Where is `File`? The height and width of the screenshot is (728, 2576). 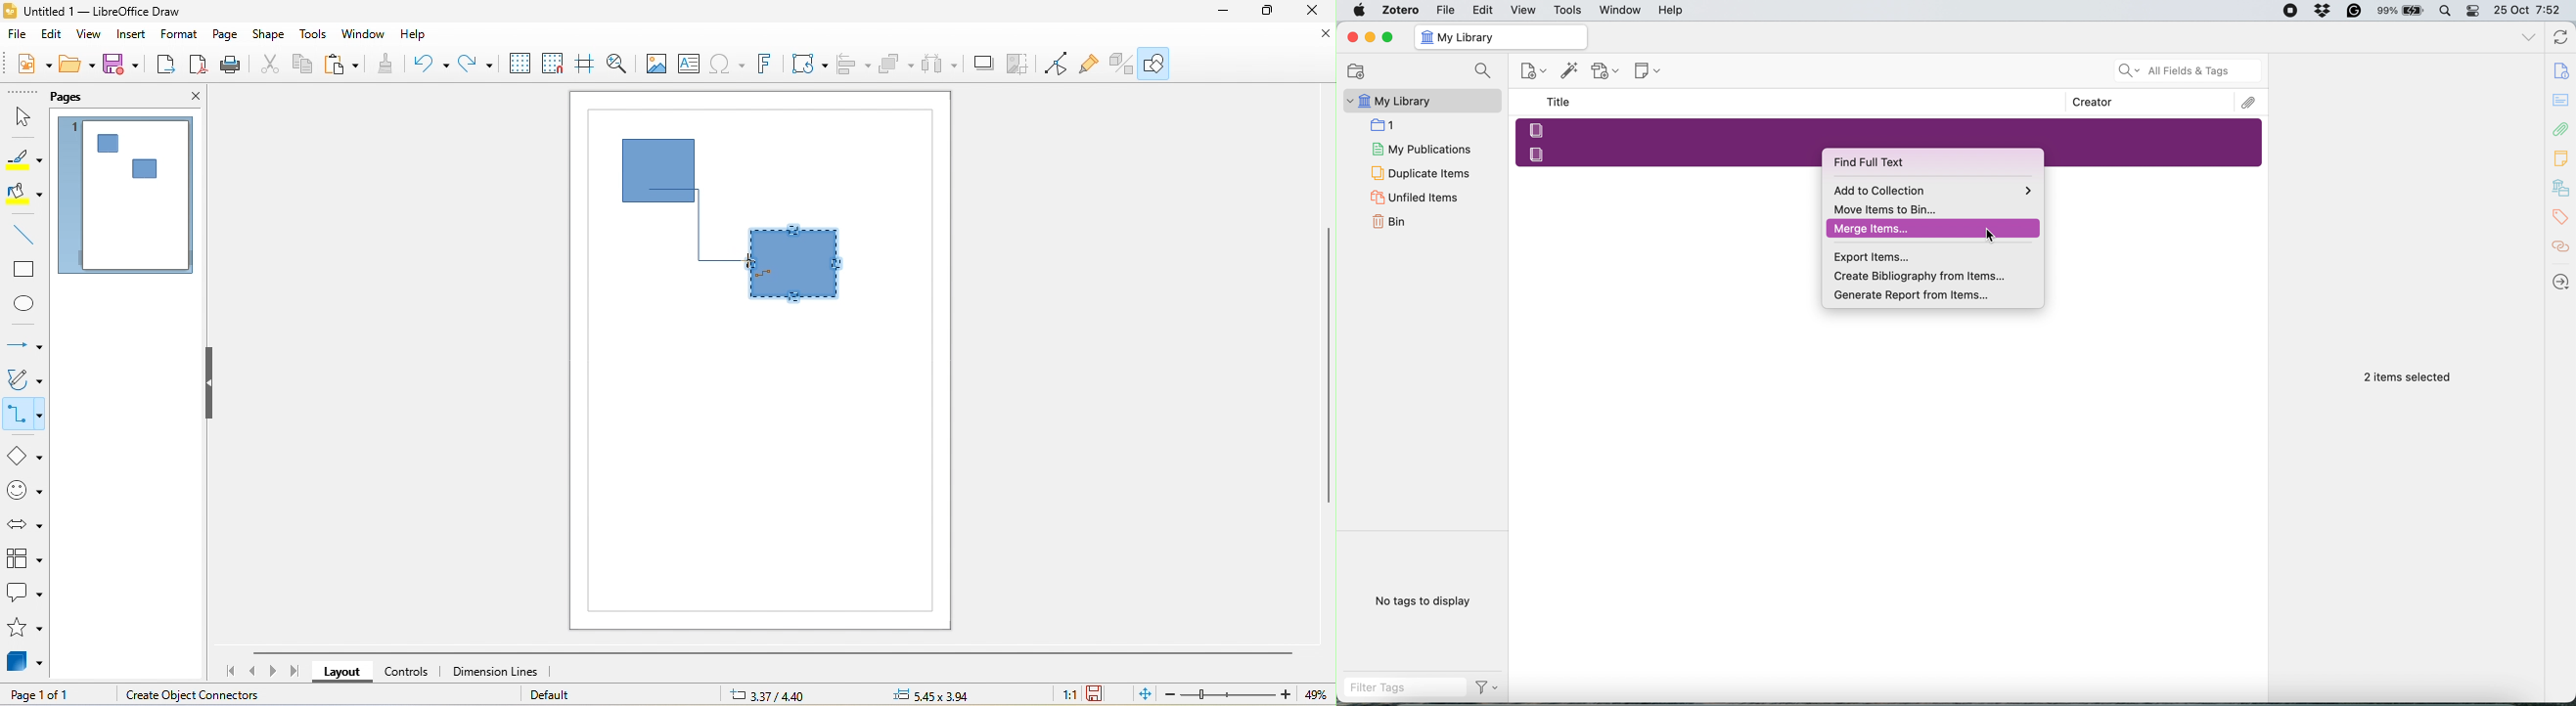
File is located at coordinates (1446, 9).